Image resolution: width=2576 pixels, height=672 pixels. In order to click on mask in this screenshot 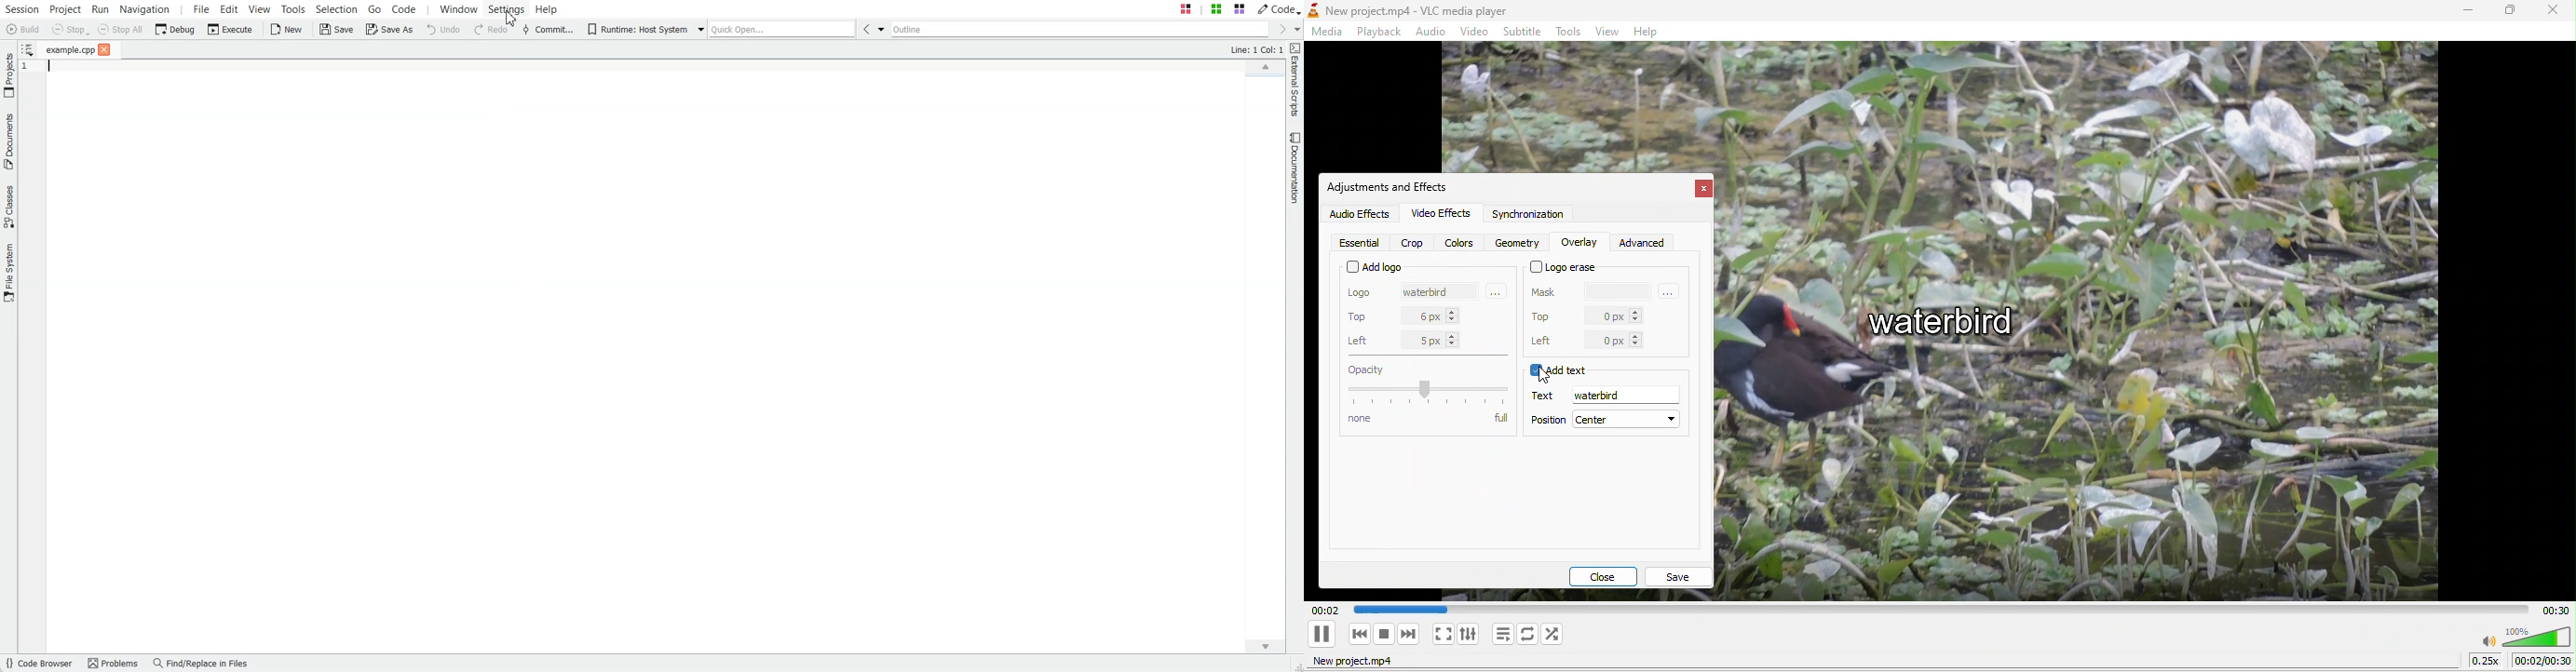, I will do `click(1550, 294)`.